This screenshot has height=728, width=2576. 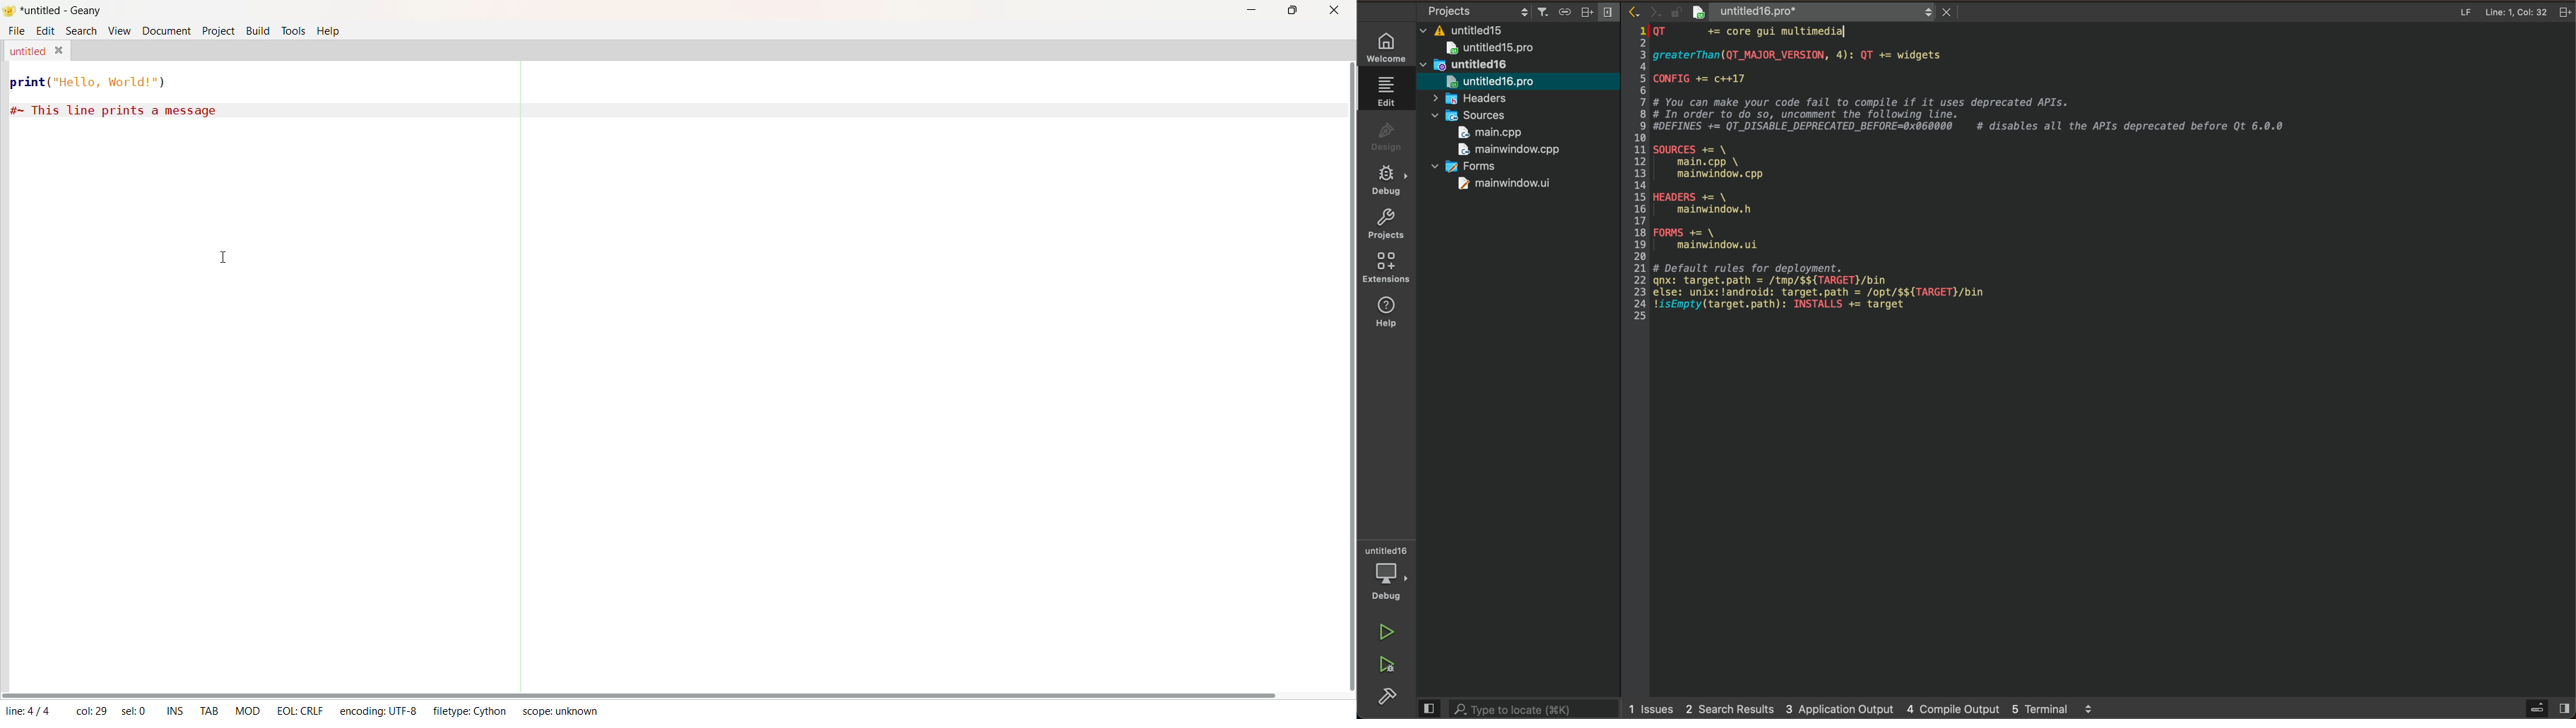 I want to click on numbered scale, so click(x=1639, y=174).